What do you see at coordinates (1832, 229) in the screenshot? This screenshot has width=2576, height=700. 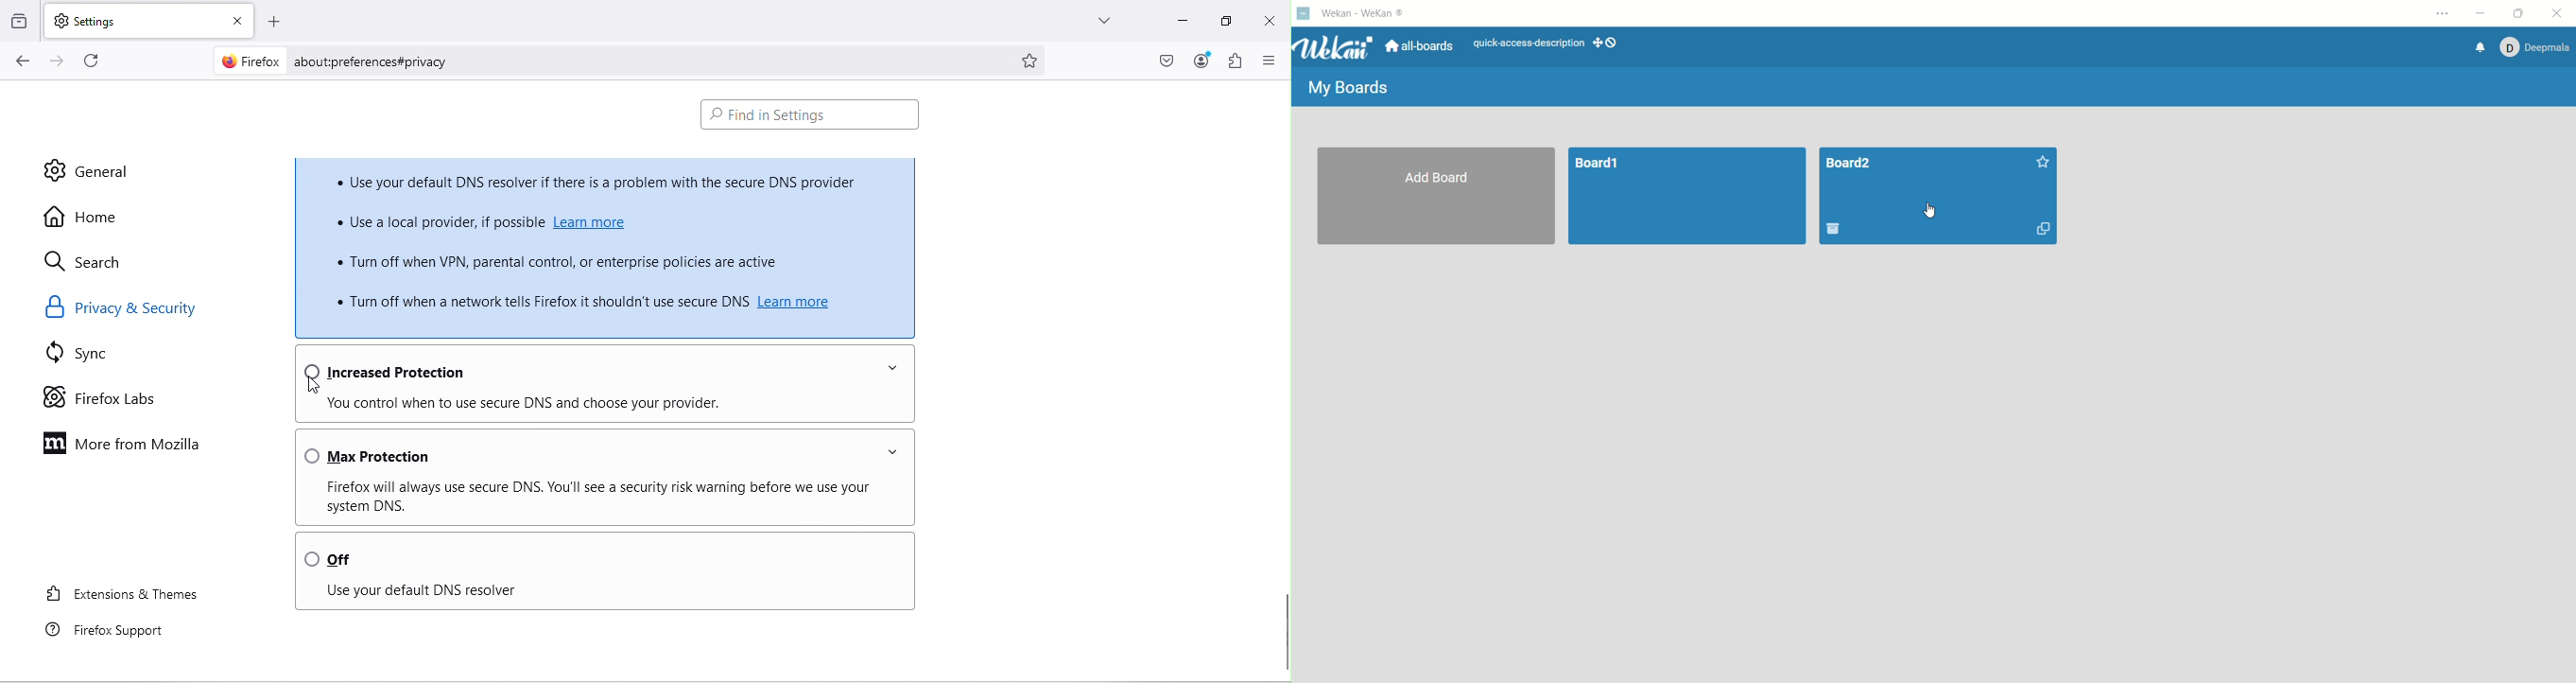 I see `delete` at bounding box center [1832, 229].